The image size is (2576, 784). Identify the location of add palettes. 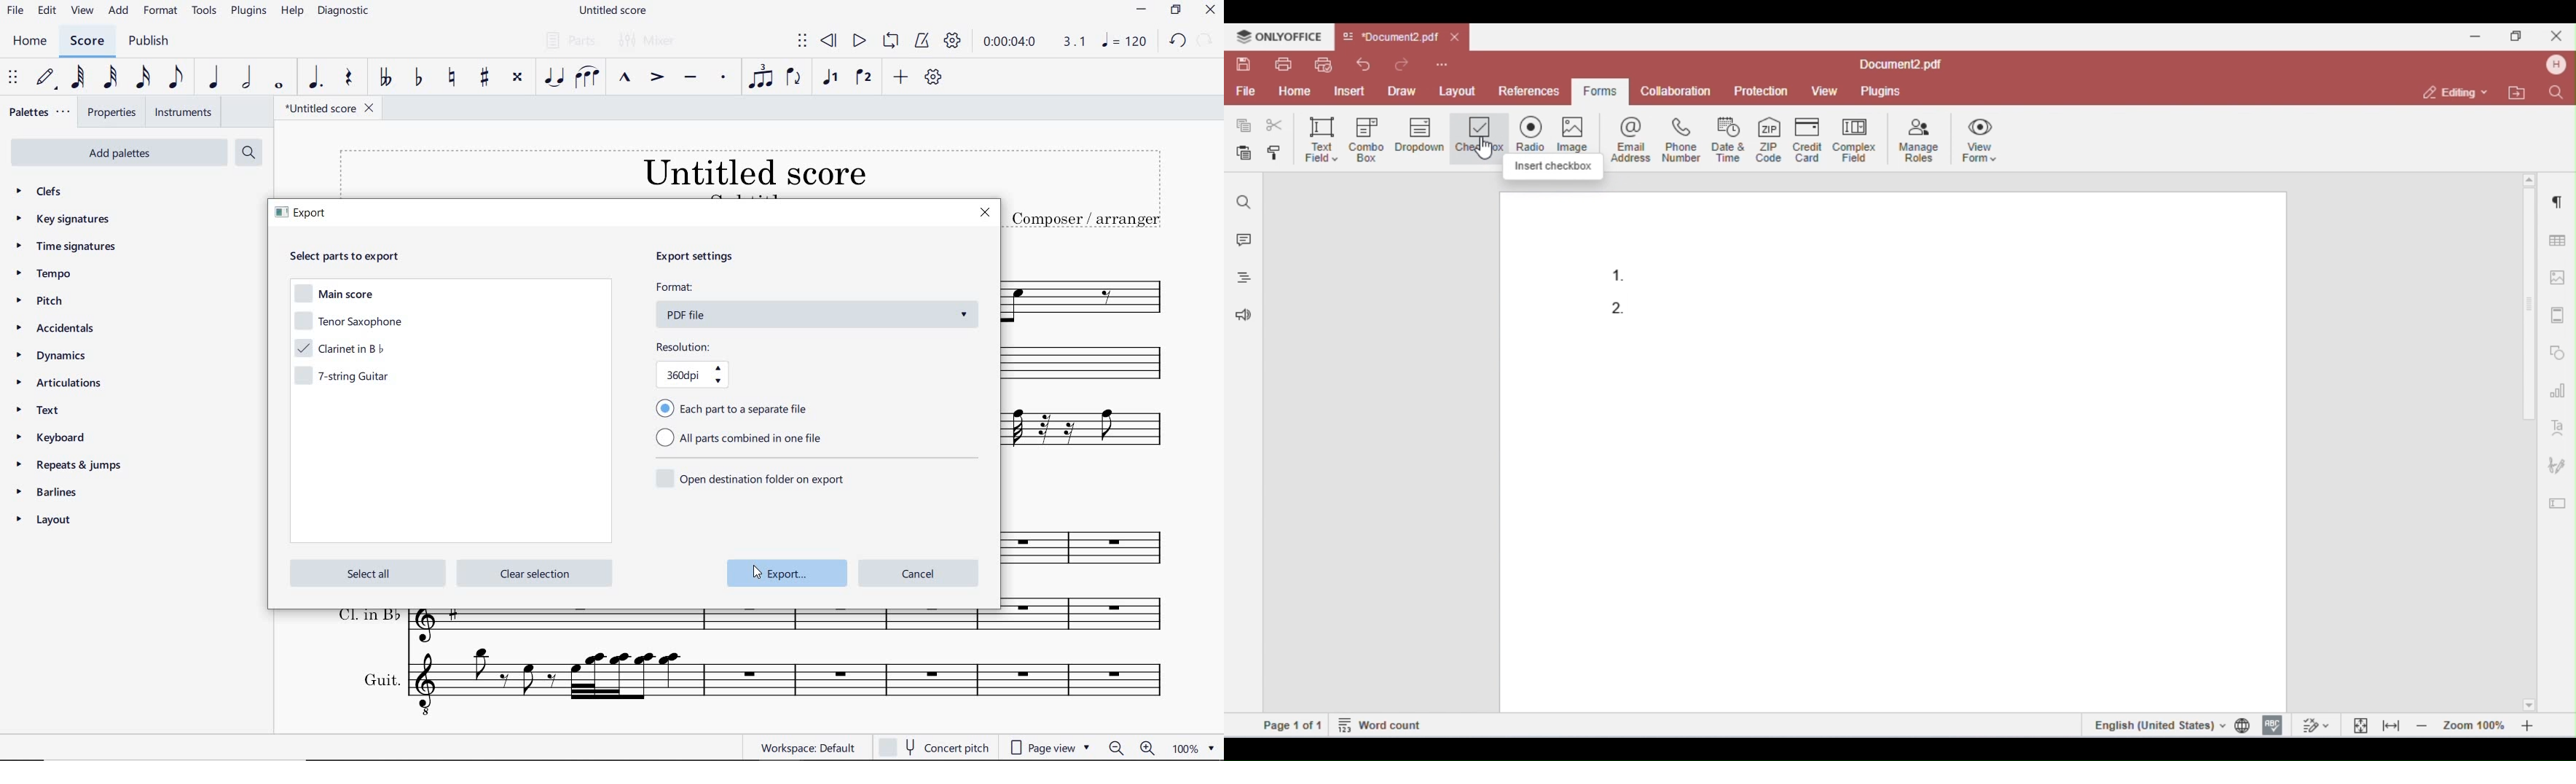
(117, 152).